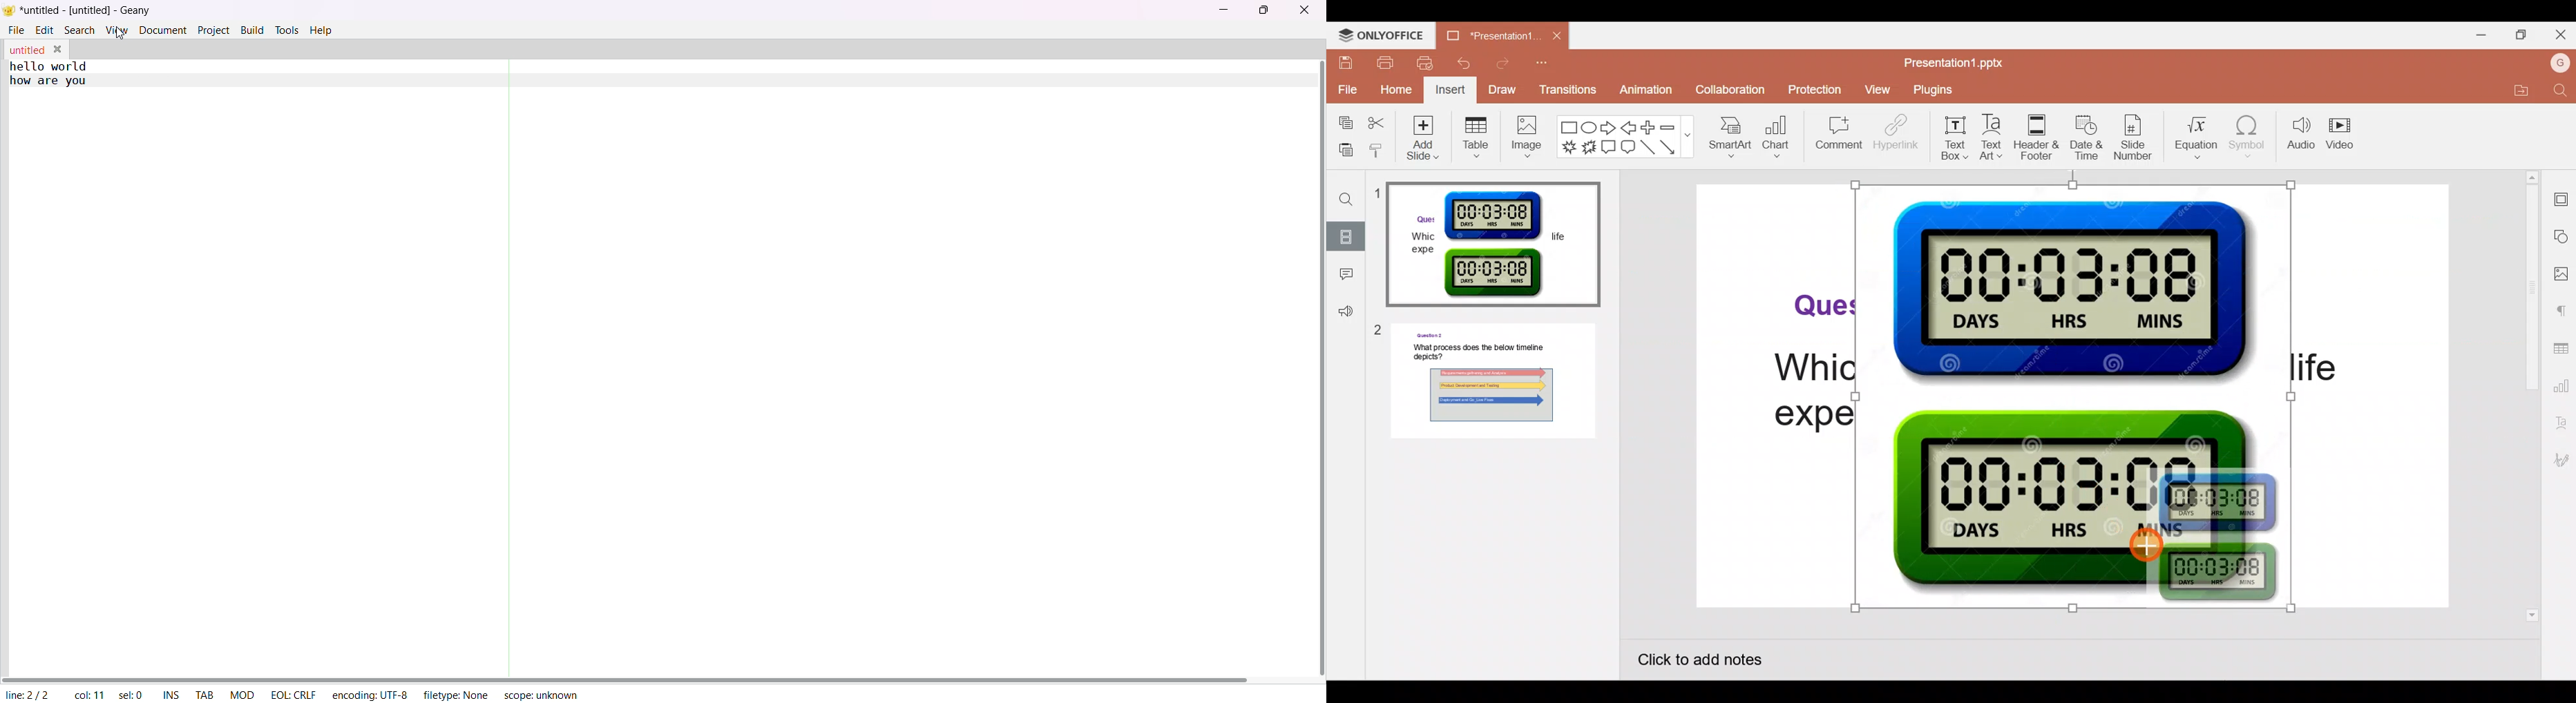 The height and width of the screenshot is (728, 2576). Describe the element at coordinates (1565, 146) in the screenshot. I see `Explosion 1` at that location.